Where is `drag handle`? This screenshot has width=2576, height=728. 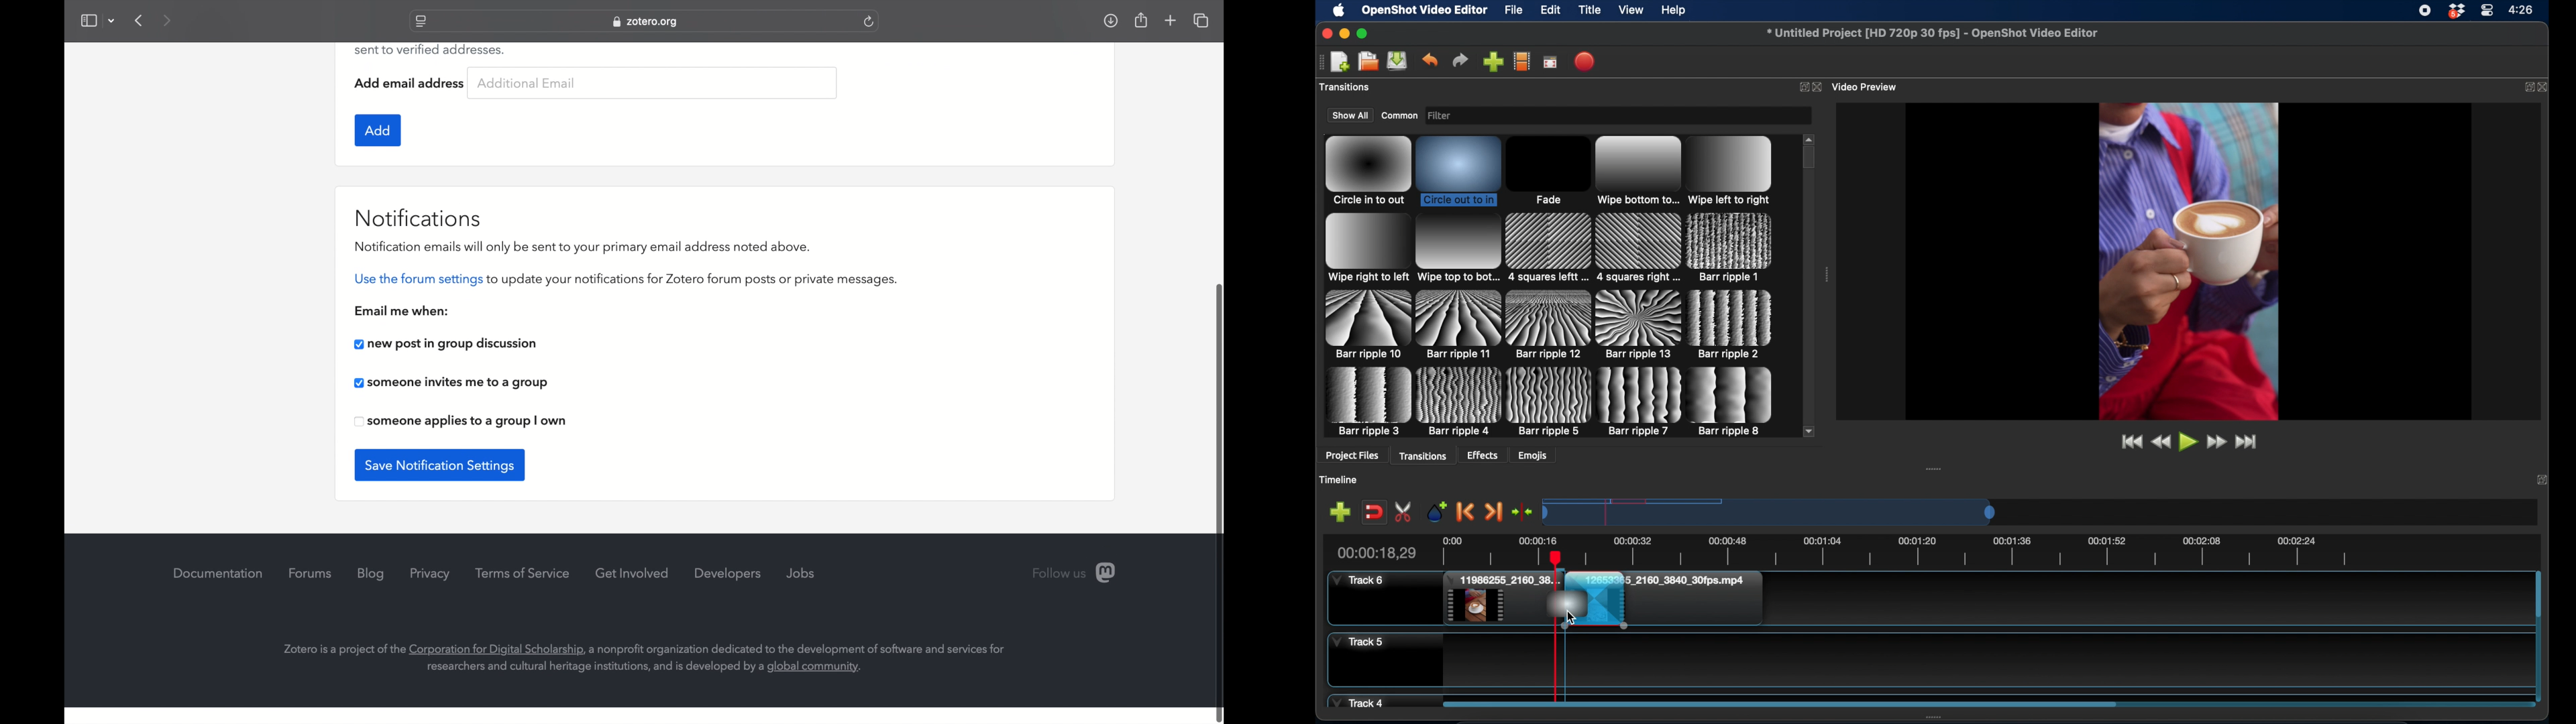
drag handle is located at coordinates (1320, 61).